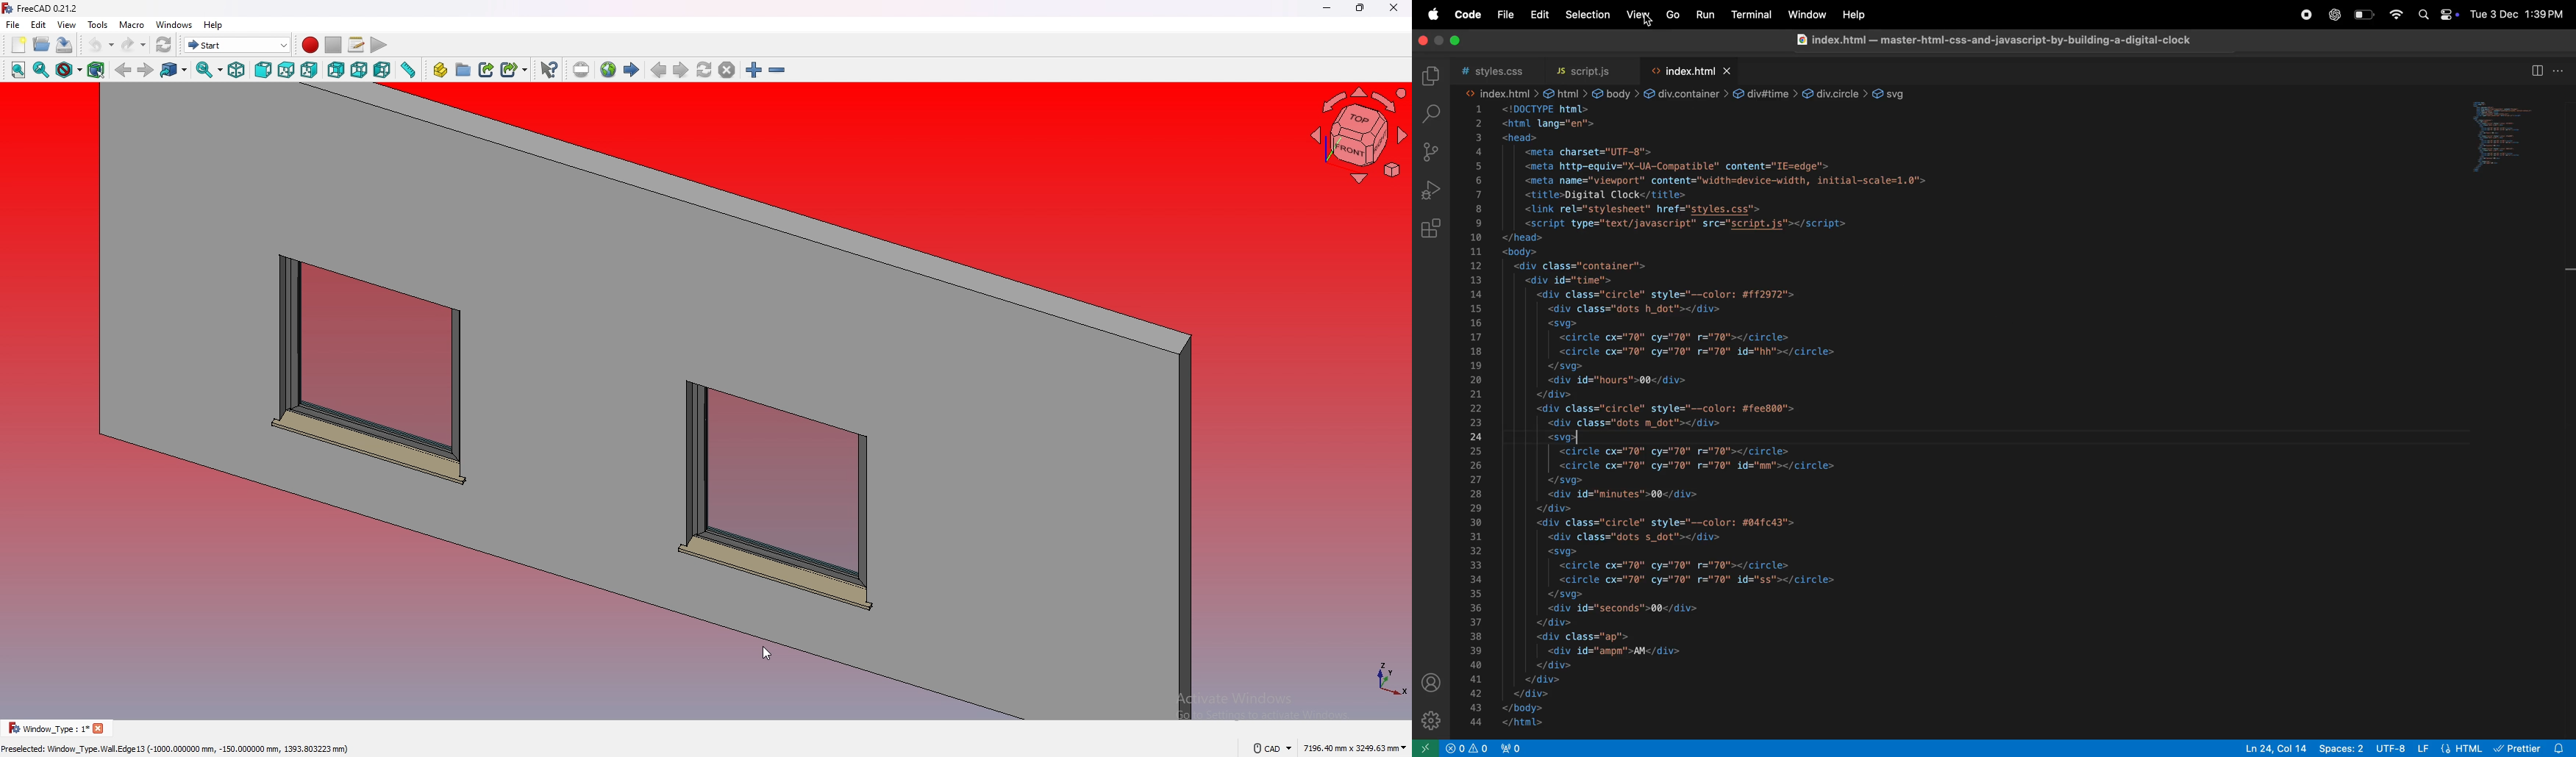 The height and width of the screenshot is (784, 2576). I want to click on prettier extension installed, so click(2534, 748).